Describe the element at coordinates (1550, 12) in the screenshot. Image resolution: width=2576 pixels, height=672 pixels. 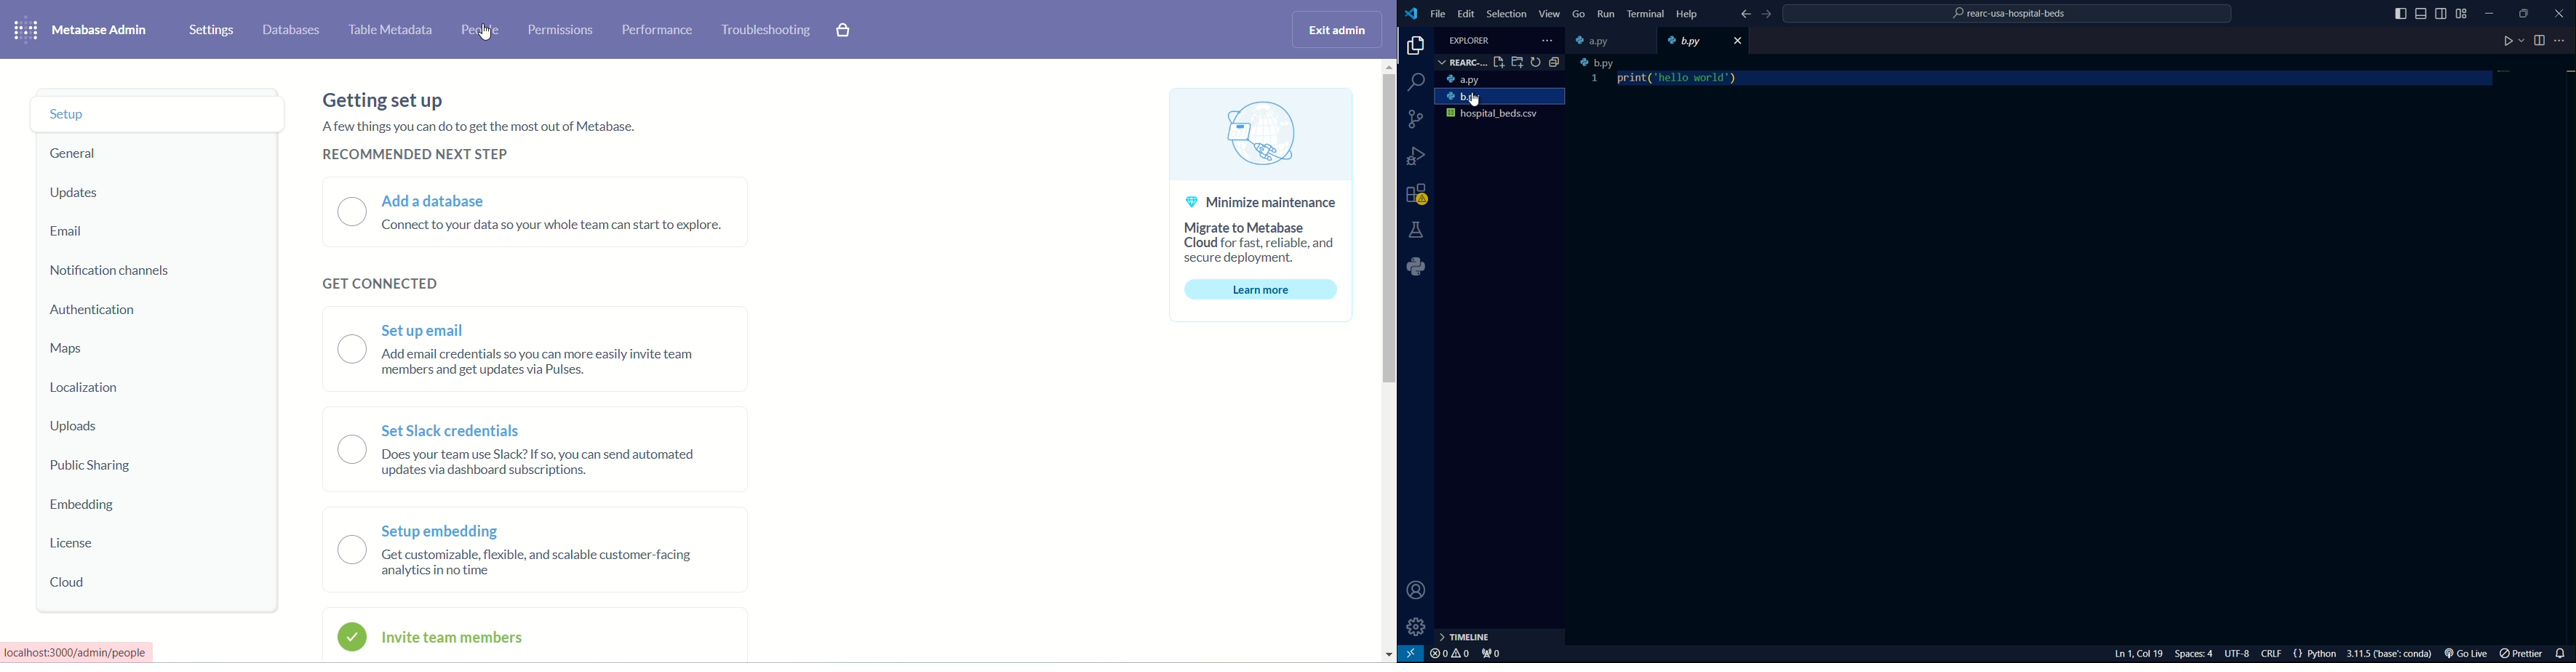
I see `view menu` at that location.